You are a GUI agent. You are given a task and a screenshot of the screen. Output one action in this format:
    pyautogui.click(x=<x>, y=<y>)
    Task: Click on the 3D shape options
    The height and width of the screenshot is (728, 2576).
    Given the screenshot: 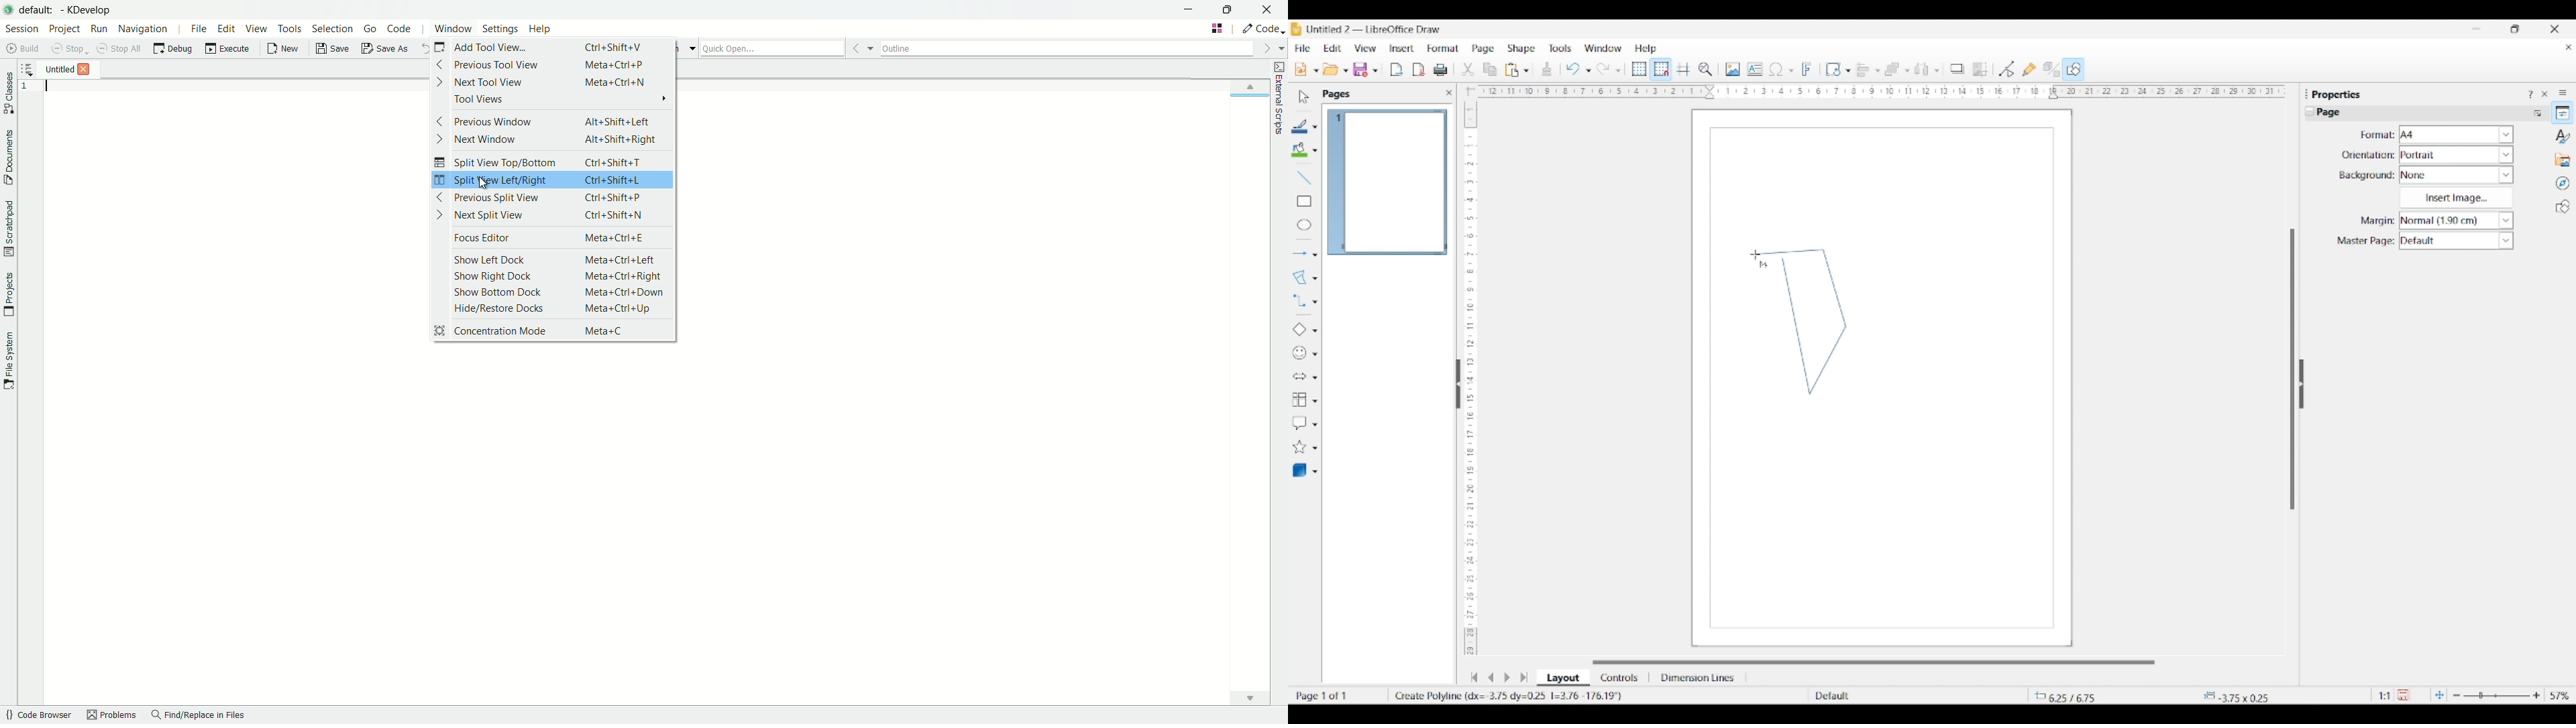 What is the action you would take?
    pyautogui.click(x=1315, y=472)
    